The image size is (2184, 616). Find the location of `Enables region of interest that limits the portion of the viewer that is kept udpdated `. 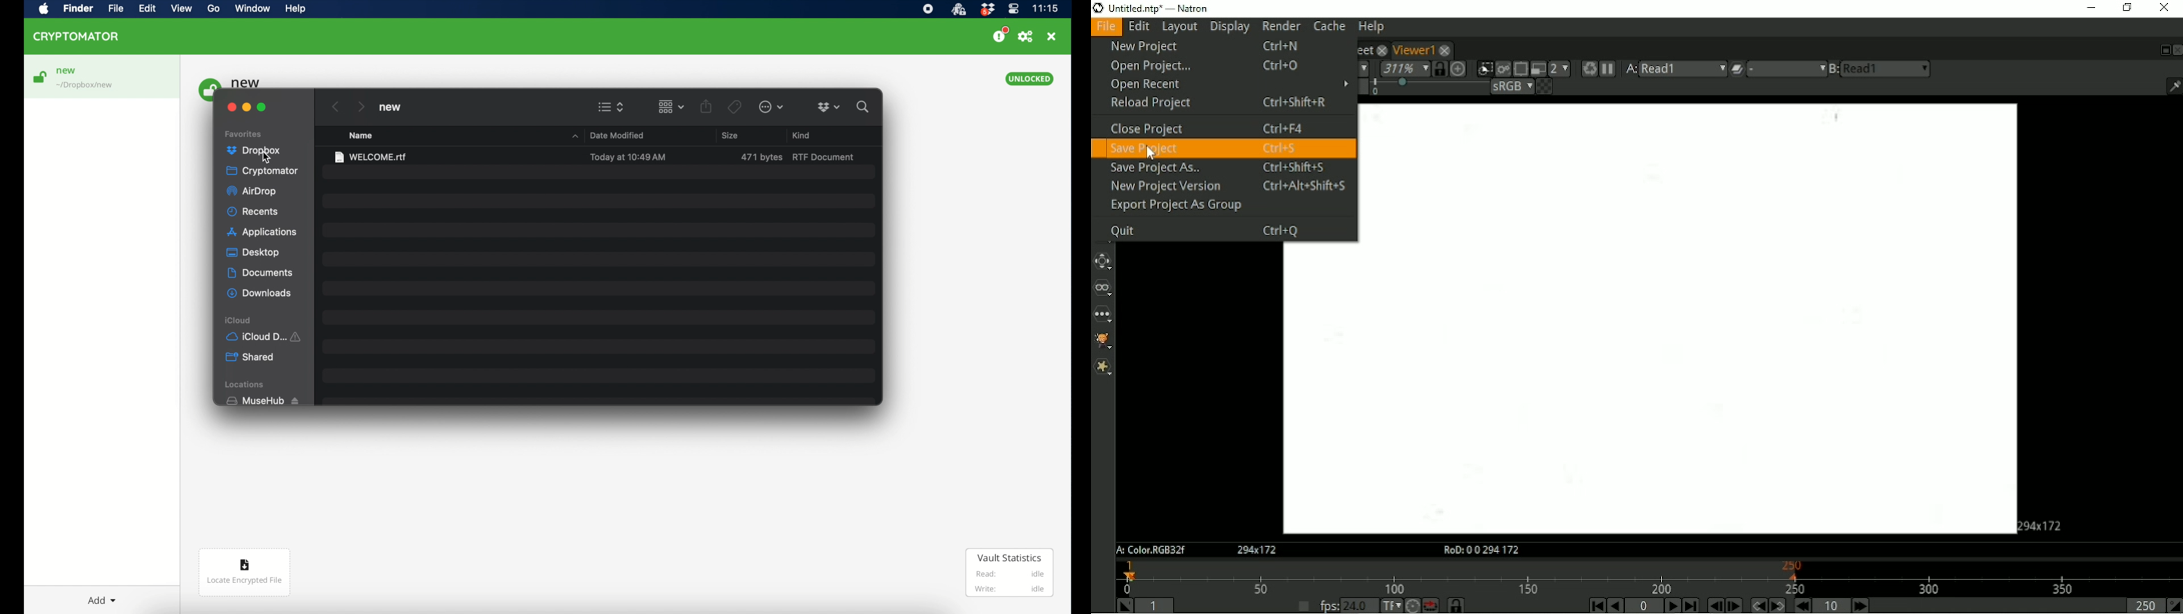

Enables region of interest that limits the portion of the viewer that is kept udpdated  is located at coordinates (1520, 68).